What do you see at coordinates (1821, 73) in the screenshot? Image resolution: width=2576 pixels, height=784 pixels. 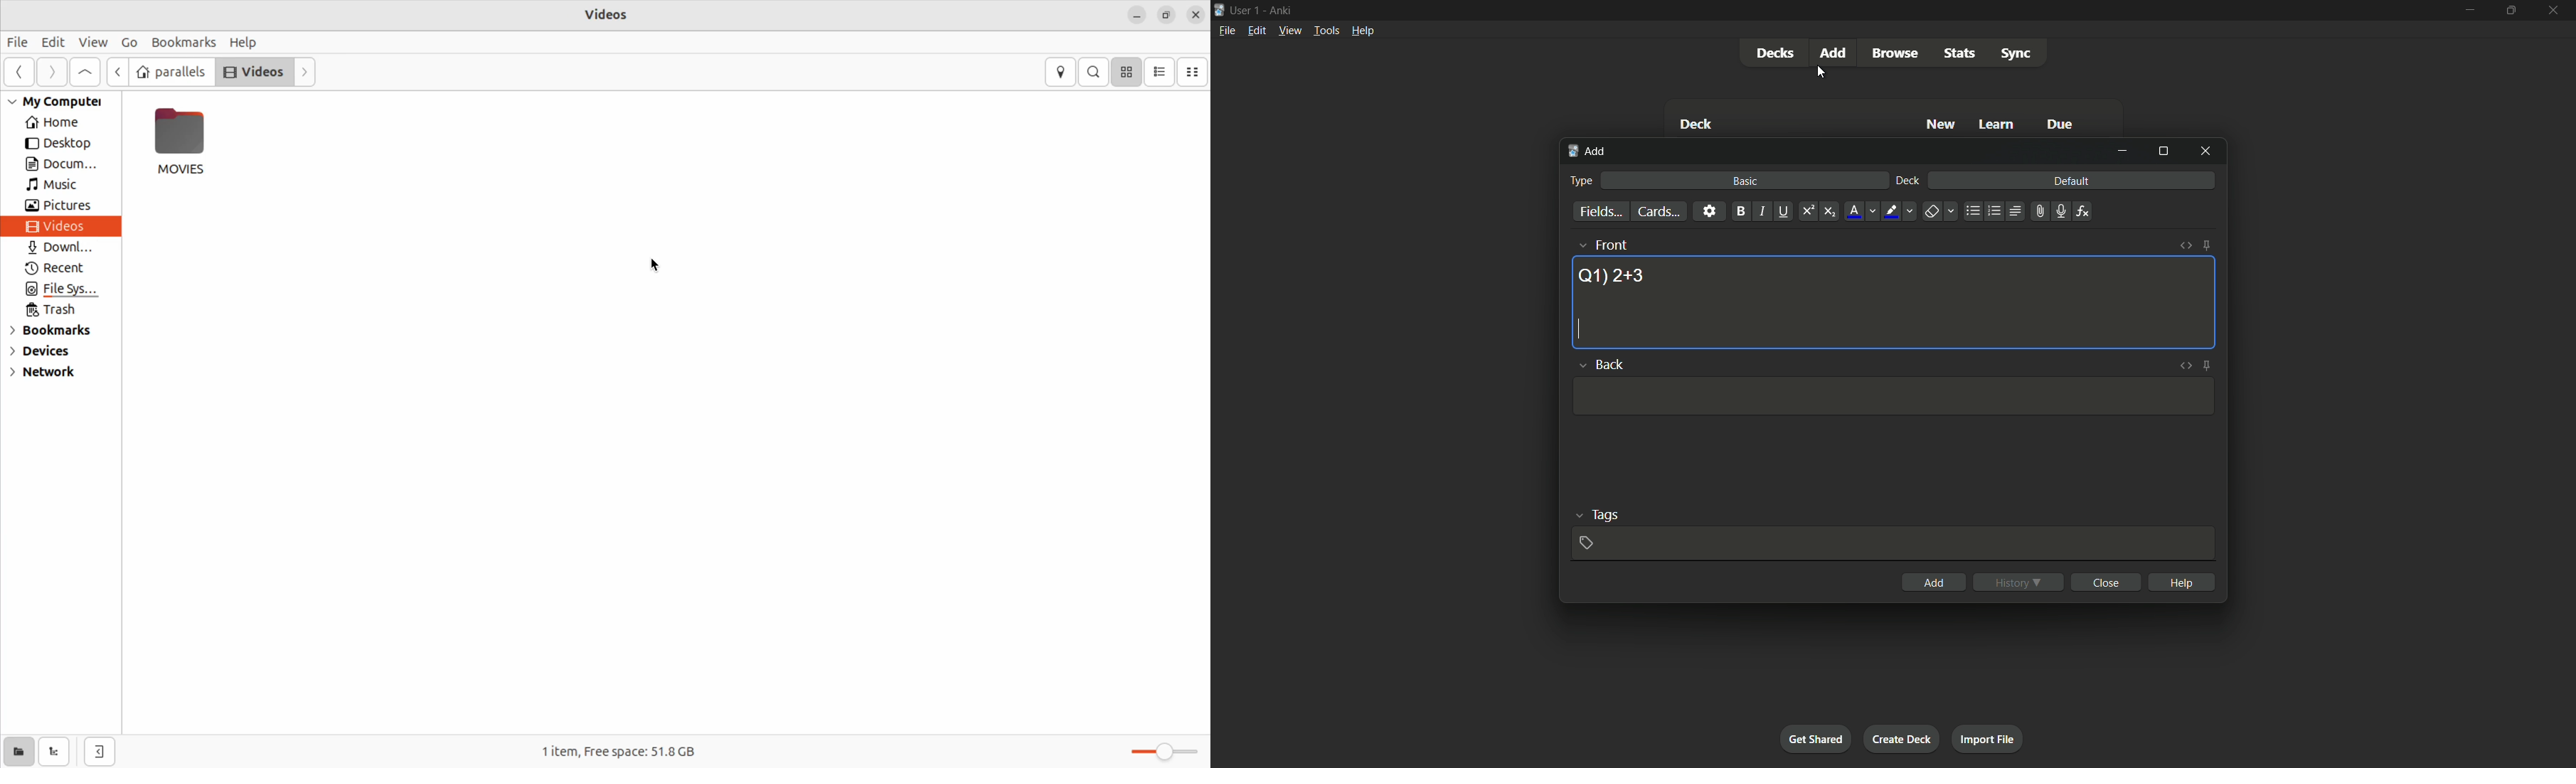 I see `cursor` at bounding box center [1821, 73].